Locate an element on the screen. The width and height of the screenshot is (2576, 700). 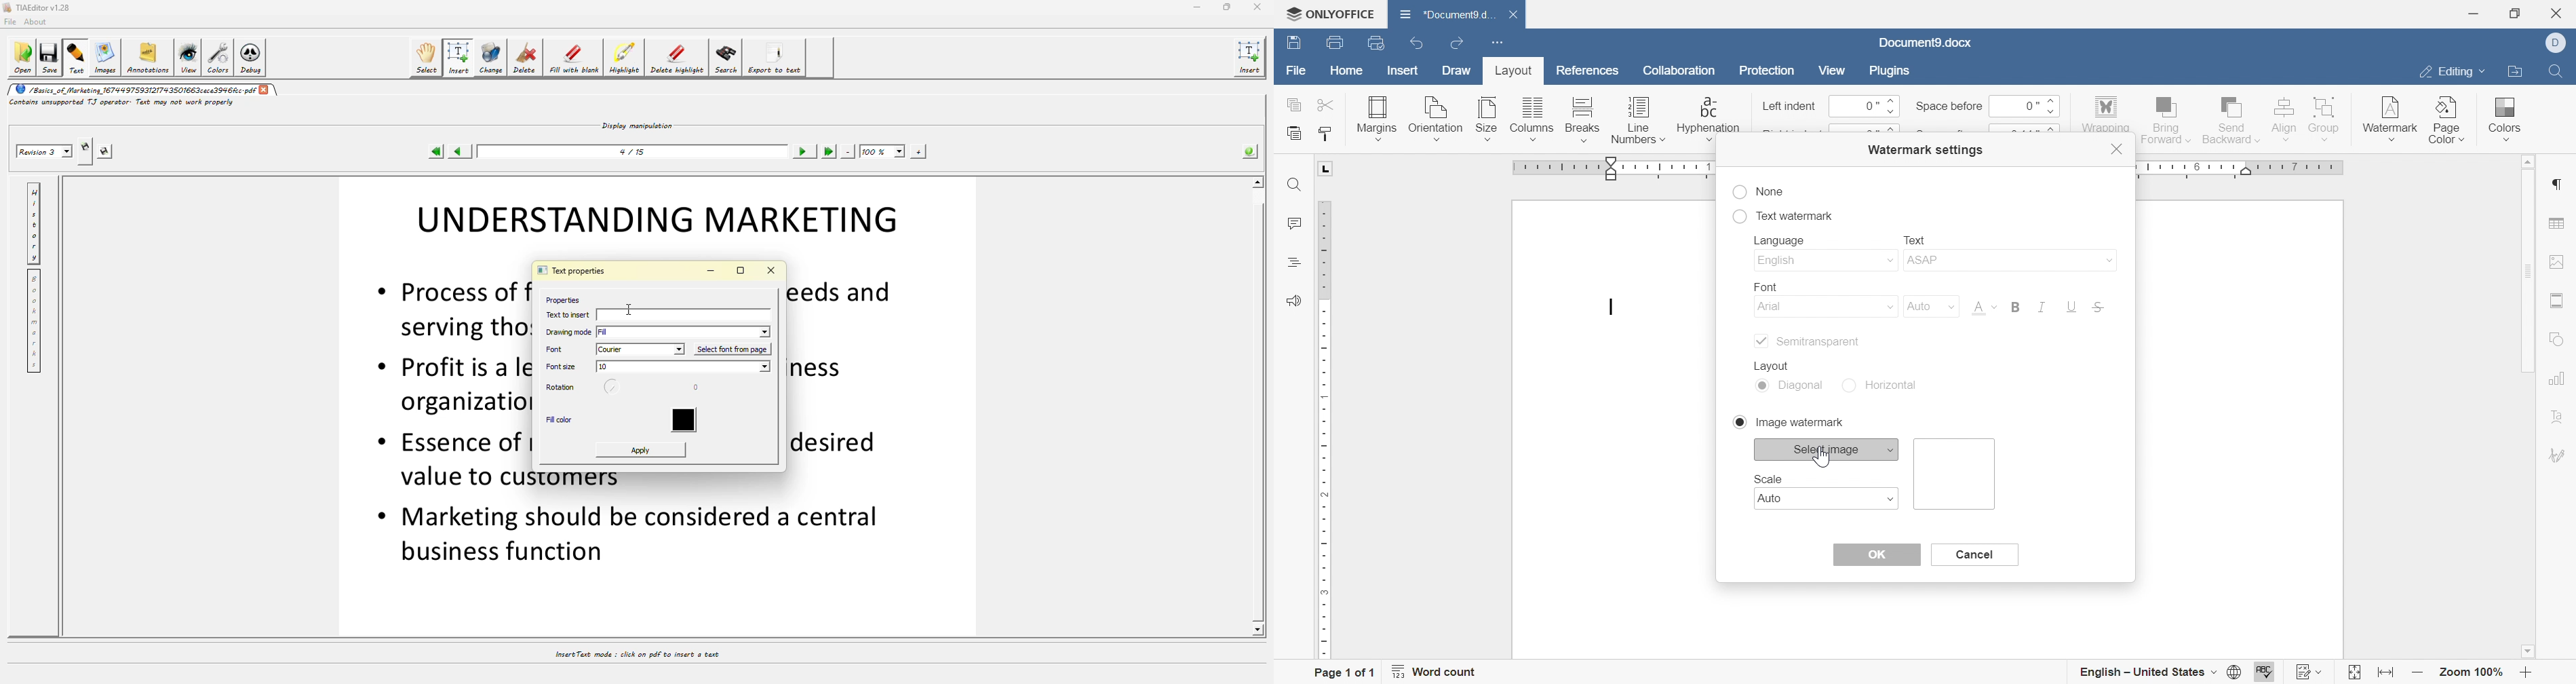
copy is located at coordinates (1295, 104).